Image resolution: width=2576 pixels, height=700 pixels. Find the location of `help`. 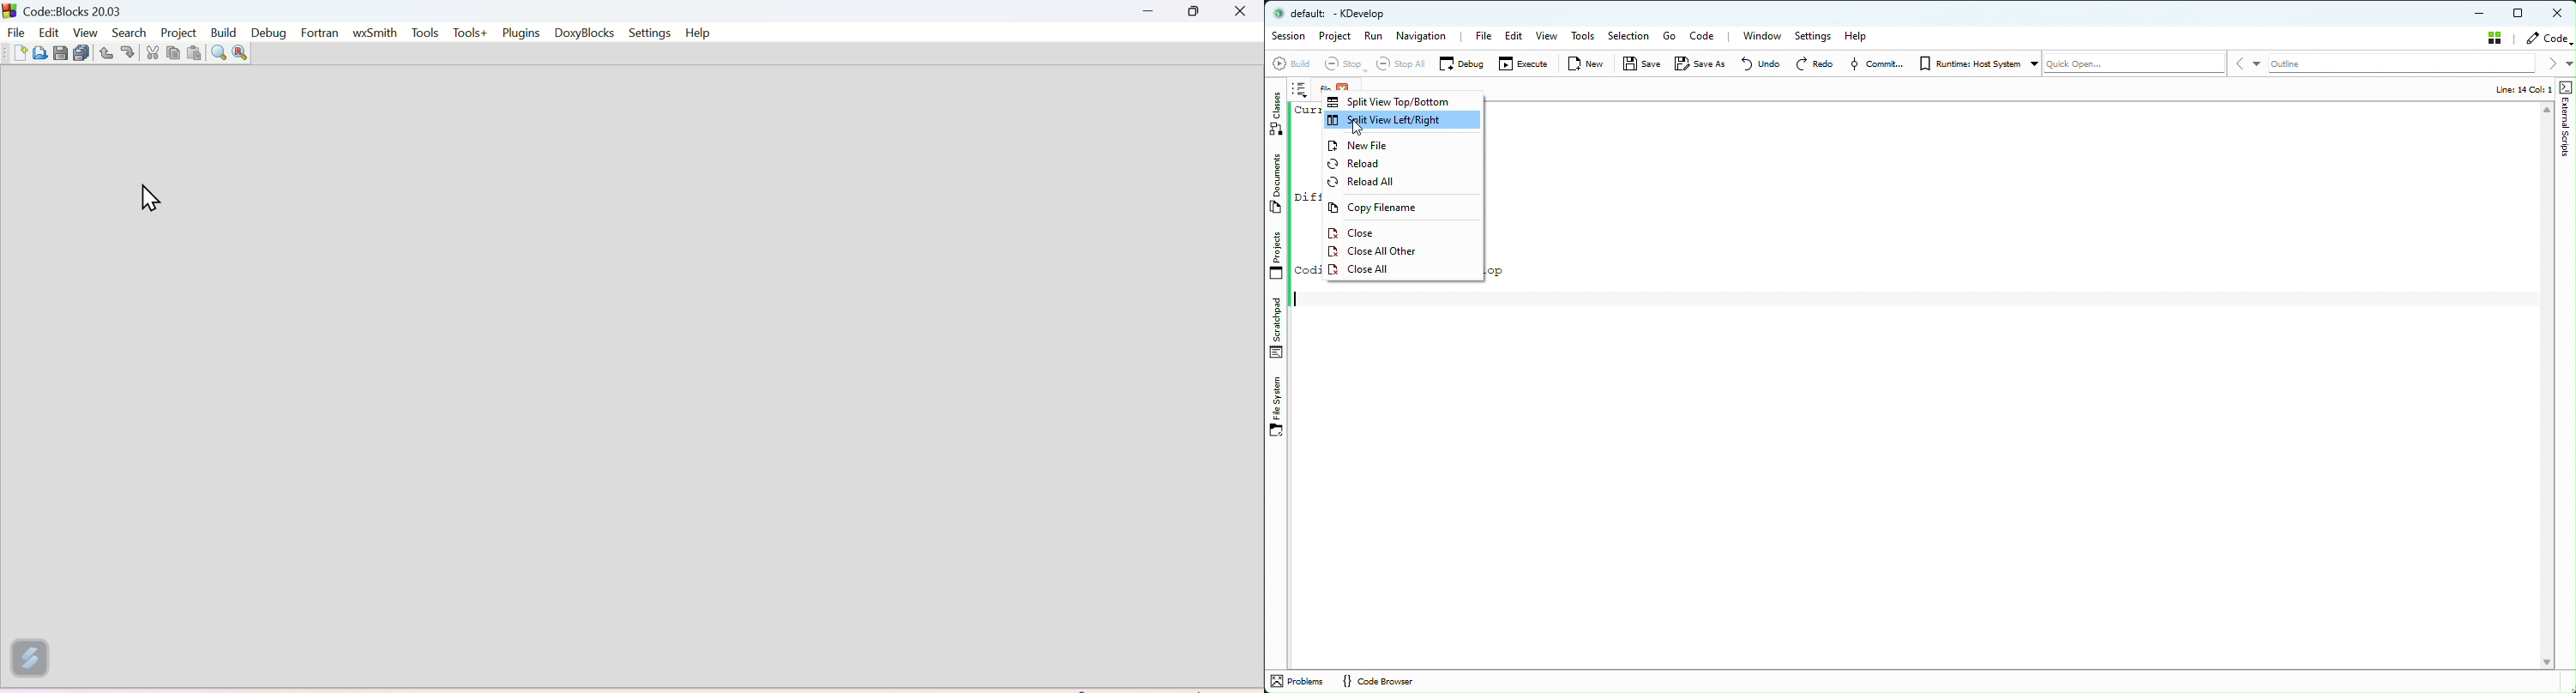

help is located at coordinates (699, 33).